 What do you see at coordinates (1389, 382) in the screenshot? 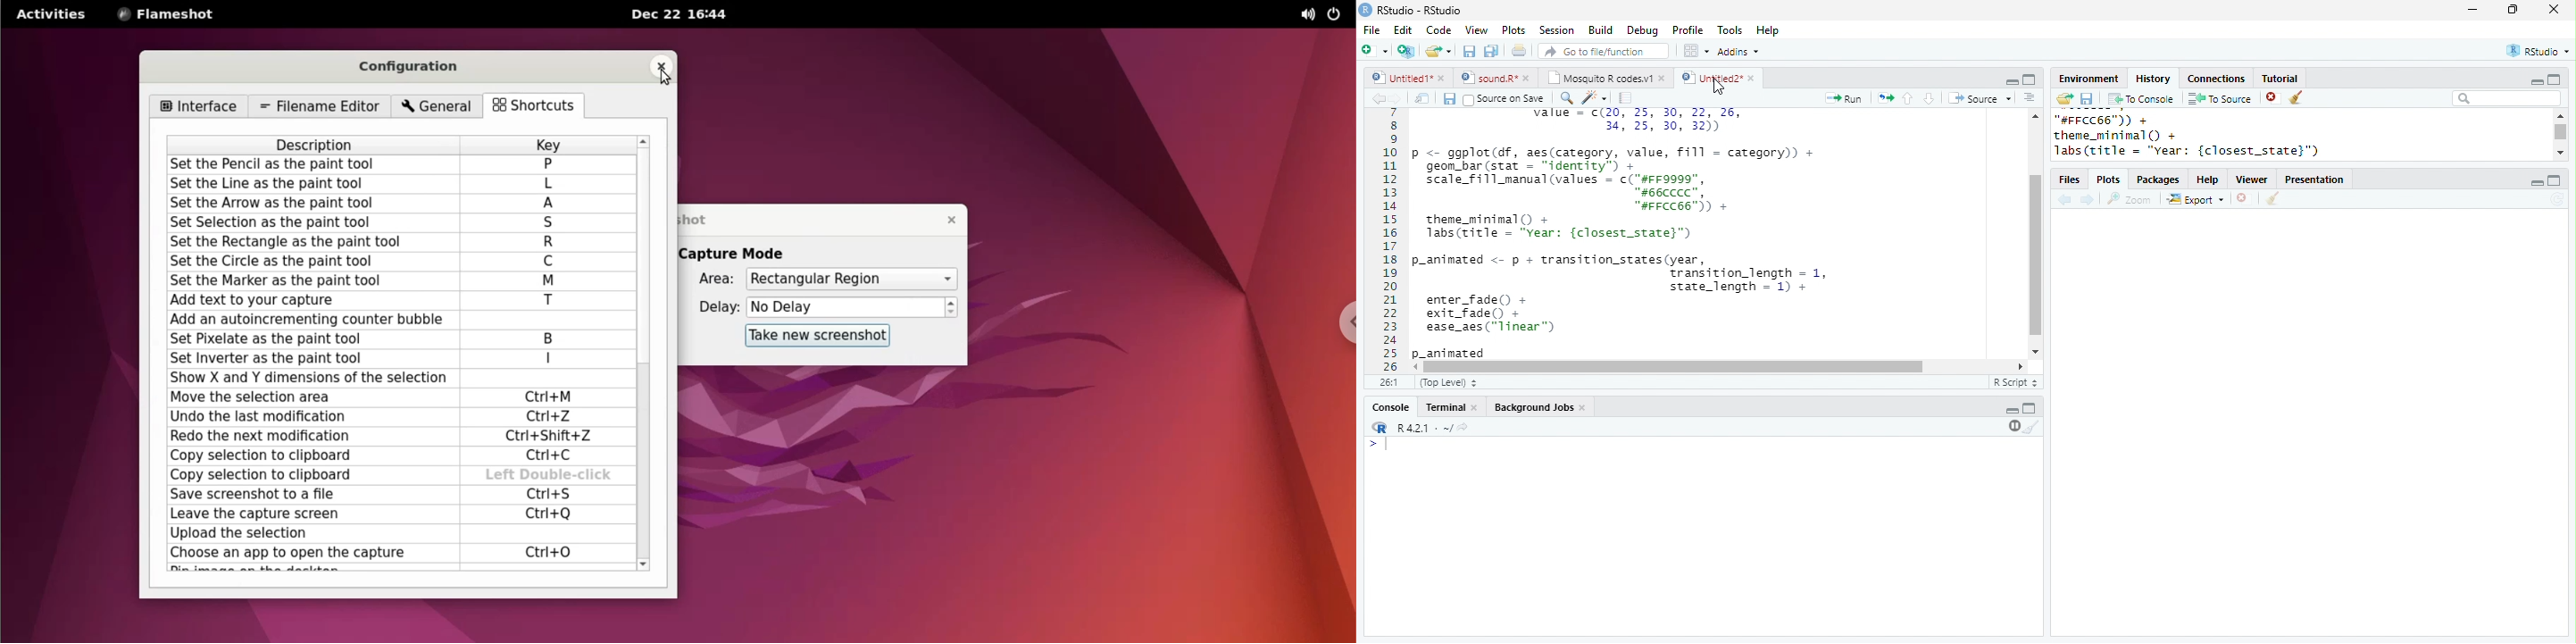
I see `26:1` at bounding box center [1389, 382].